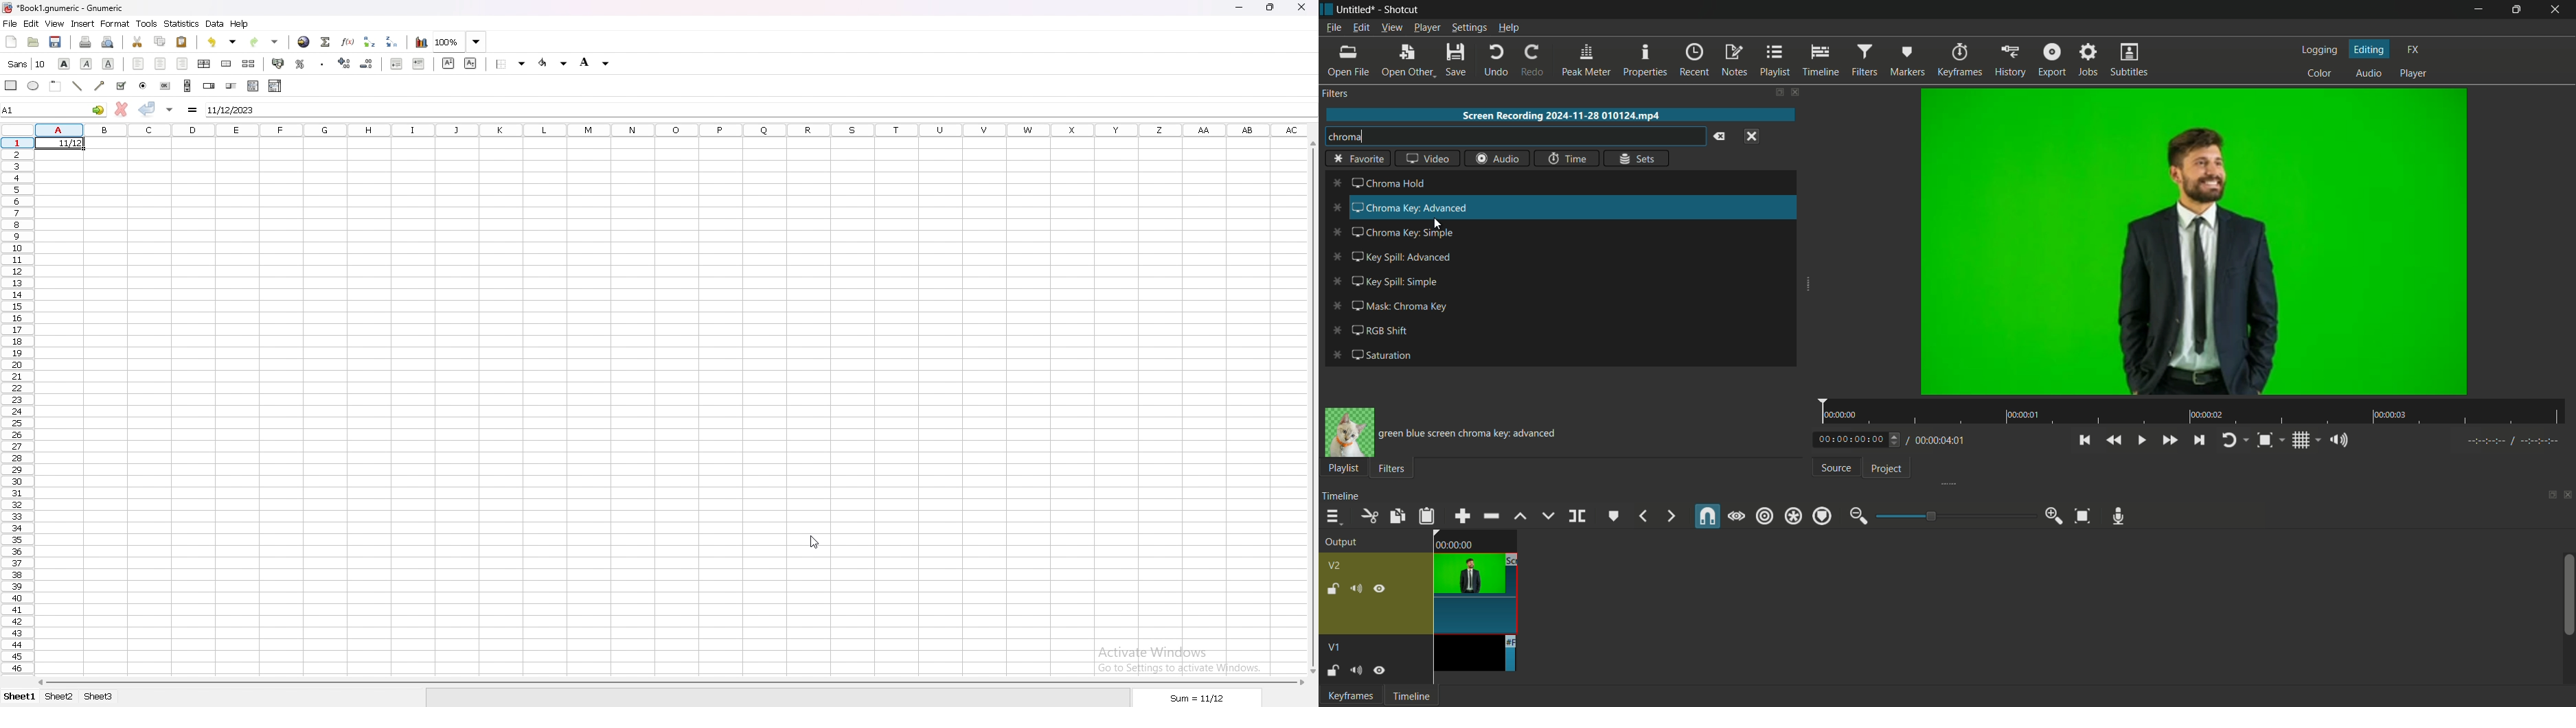  I want to click on open file, so click(1347, 61).